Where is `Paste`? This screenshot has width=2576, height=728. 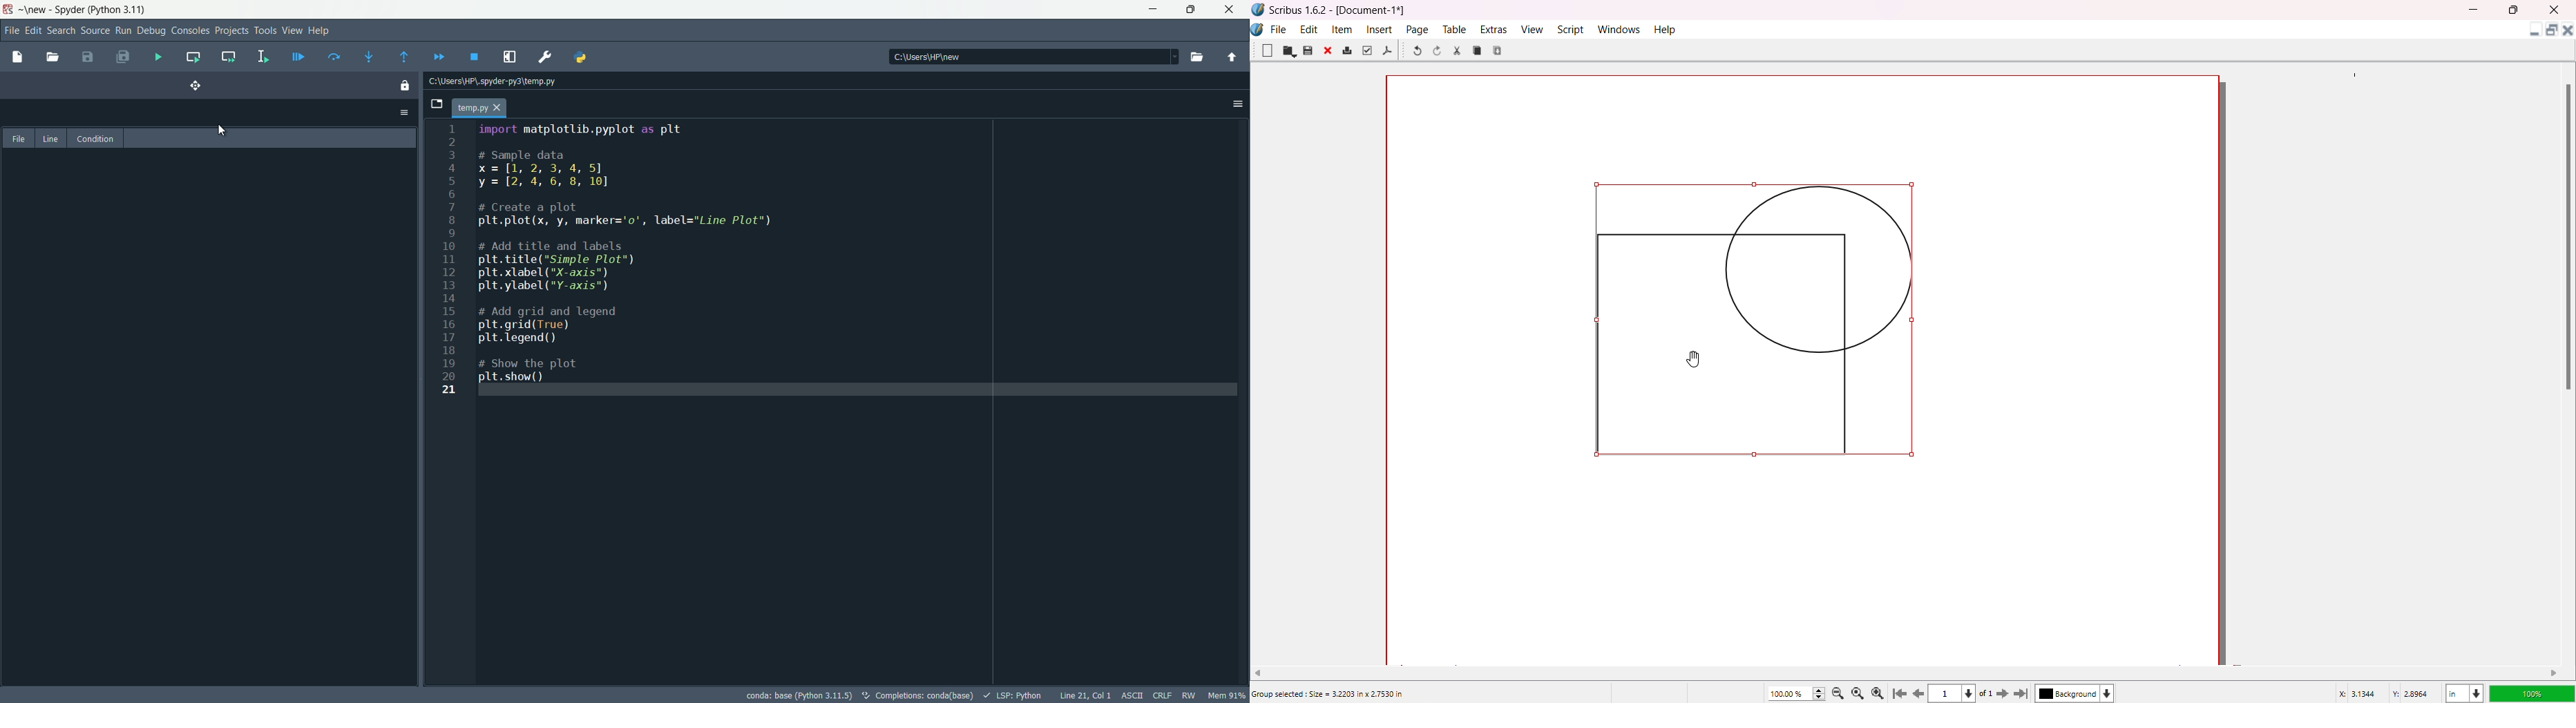 Paste is located at coordinates (1499, 50).